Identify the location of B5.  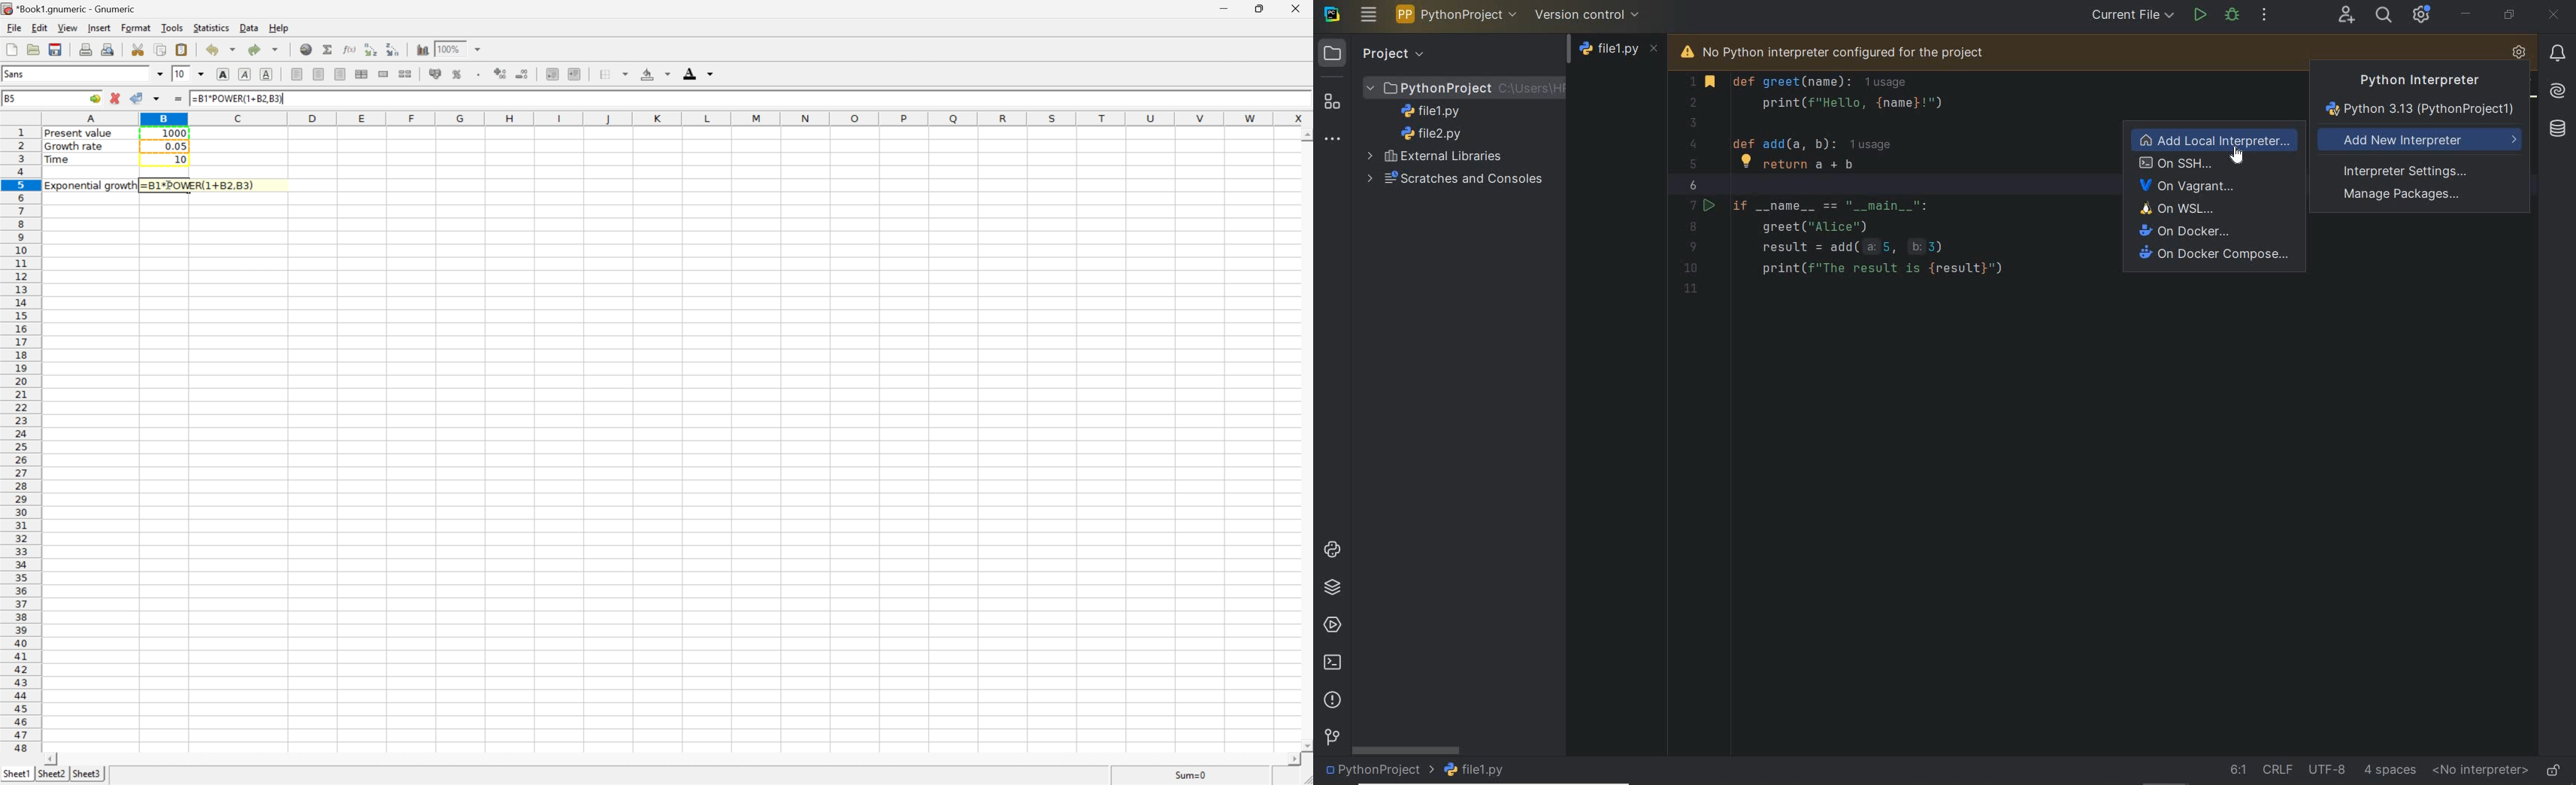
(15, 99).